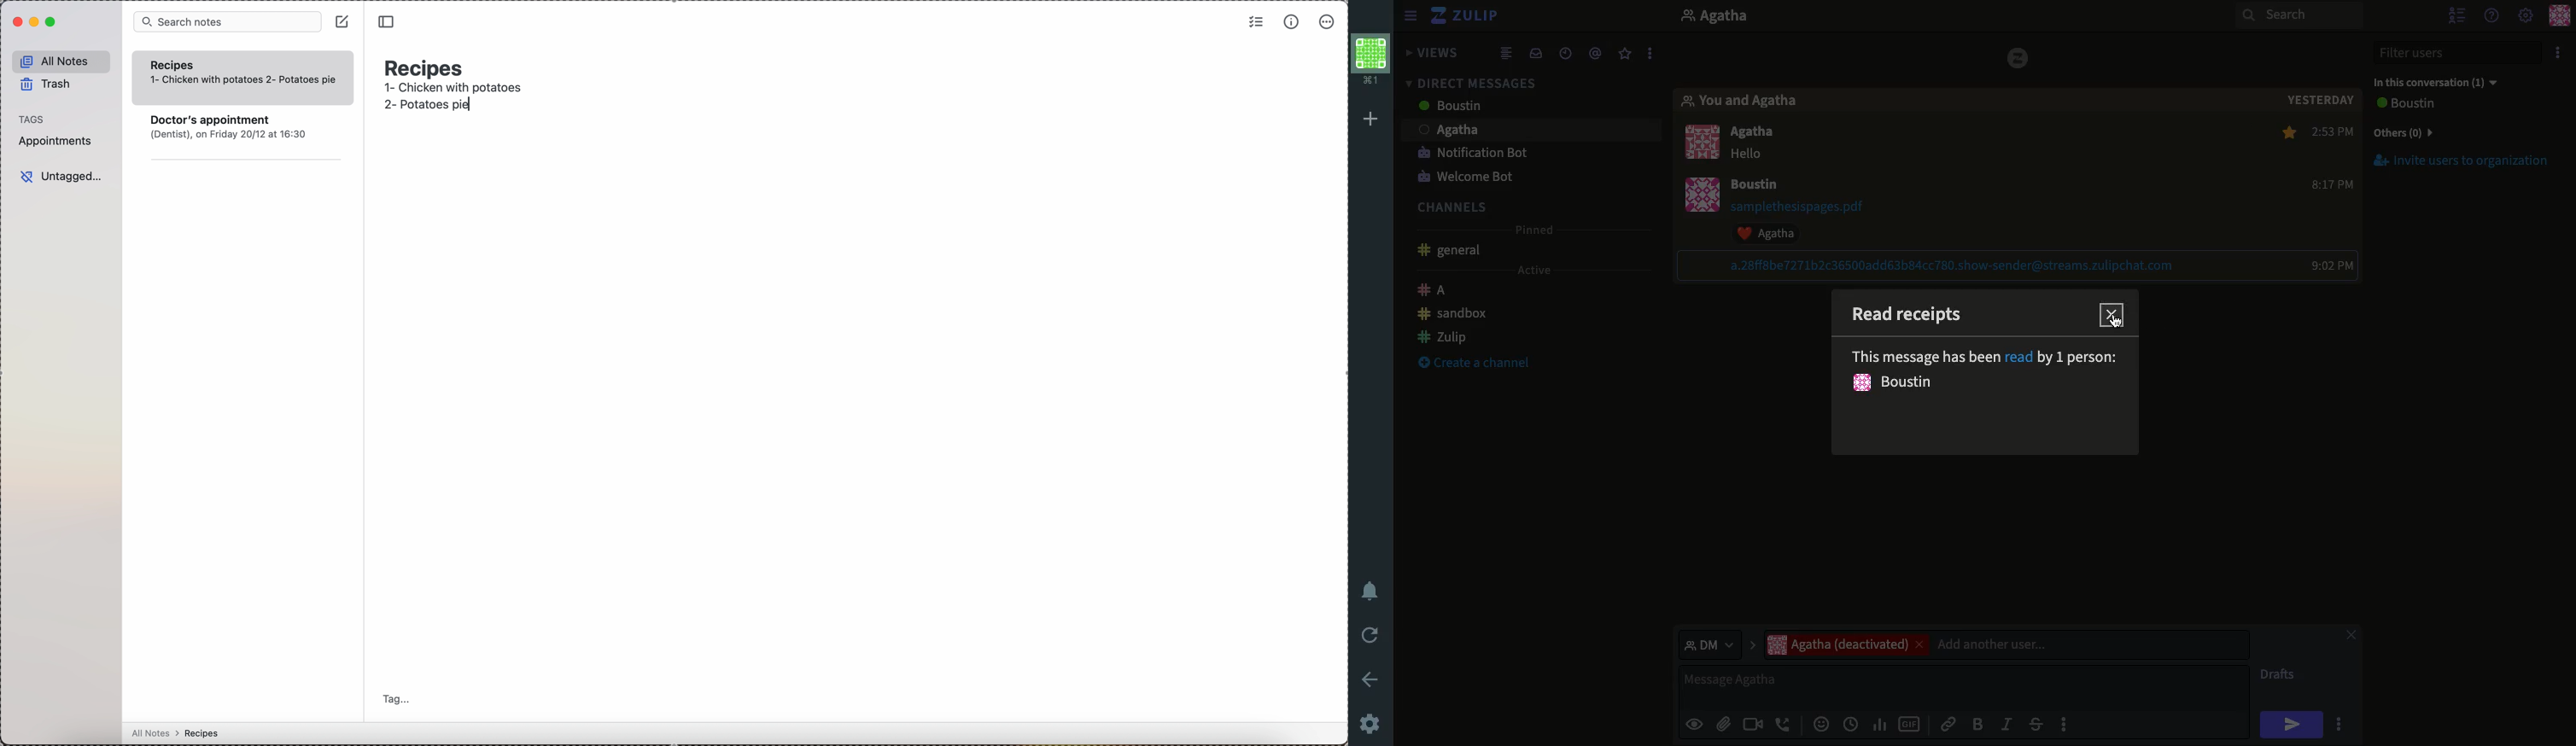  What do you see at coordinates (1468, 17) in the screenshot?
I see `Zulip` at bounding box center [1468, 17].